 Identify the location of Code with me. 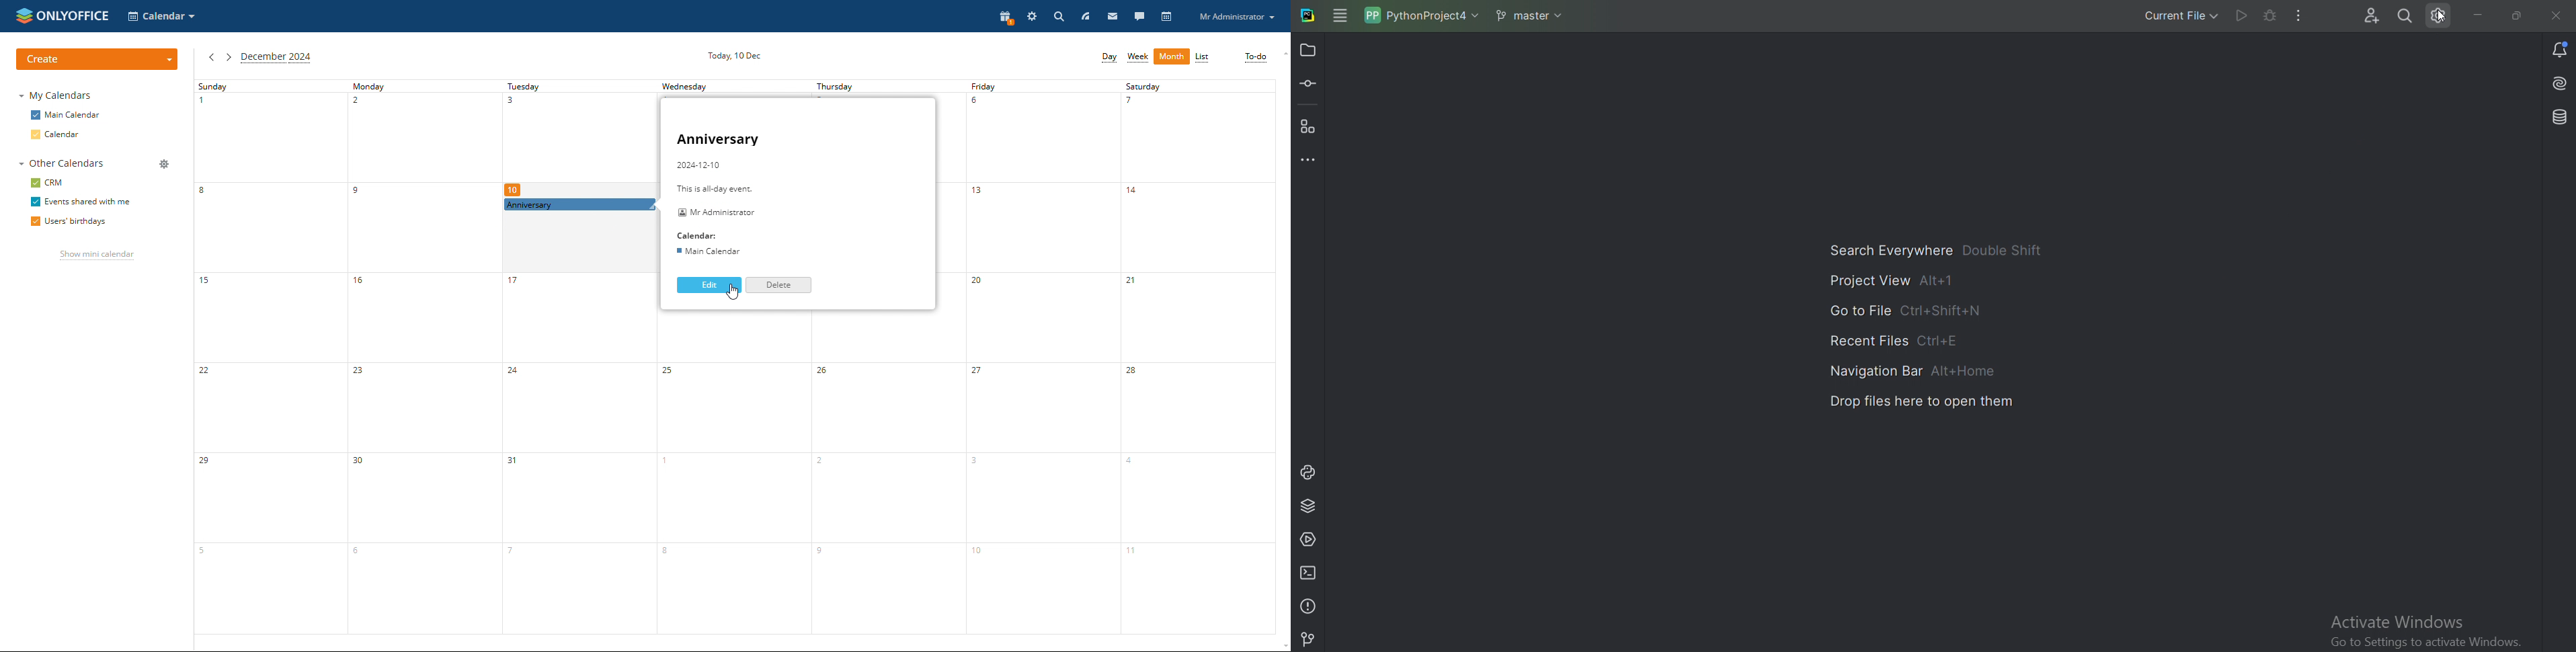
(2365, 17).